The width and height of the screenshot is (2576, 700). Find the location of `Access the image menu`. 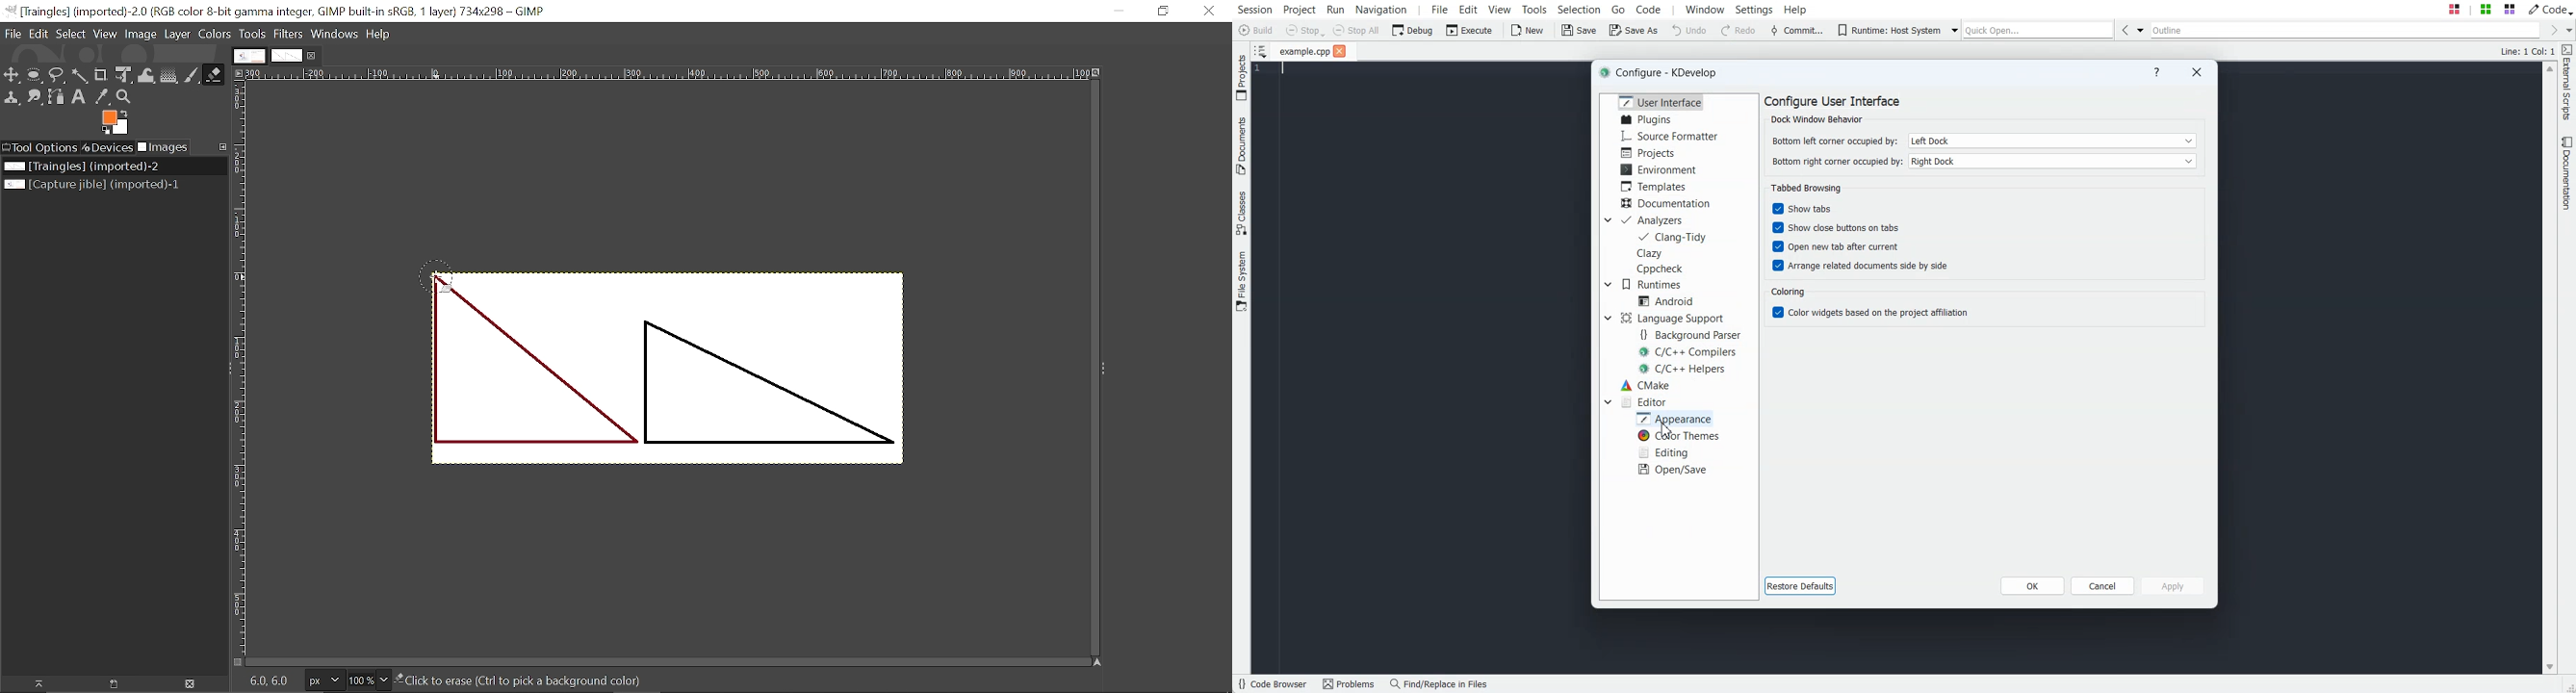

Access the image menu is located at coordinates (238, 72).